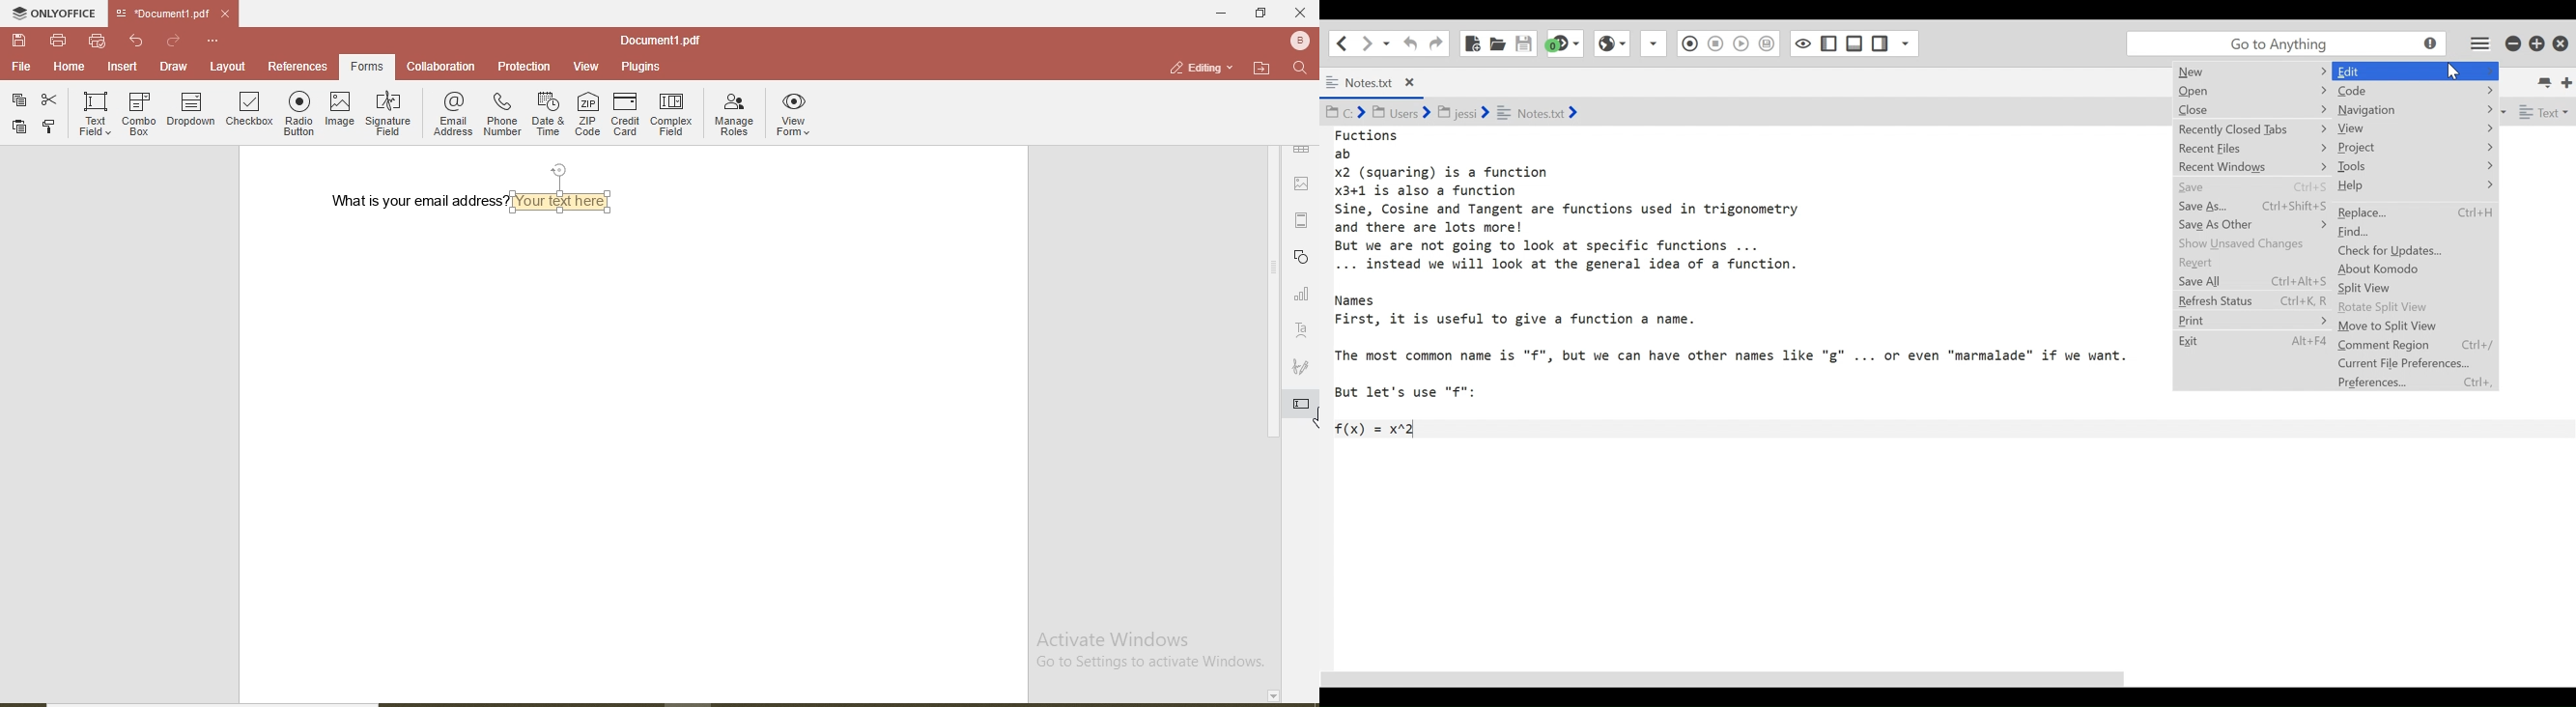  What do you see at coordinates (297, 66) in the screenshot?
I see `references` at bounding box center [297, 66].